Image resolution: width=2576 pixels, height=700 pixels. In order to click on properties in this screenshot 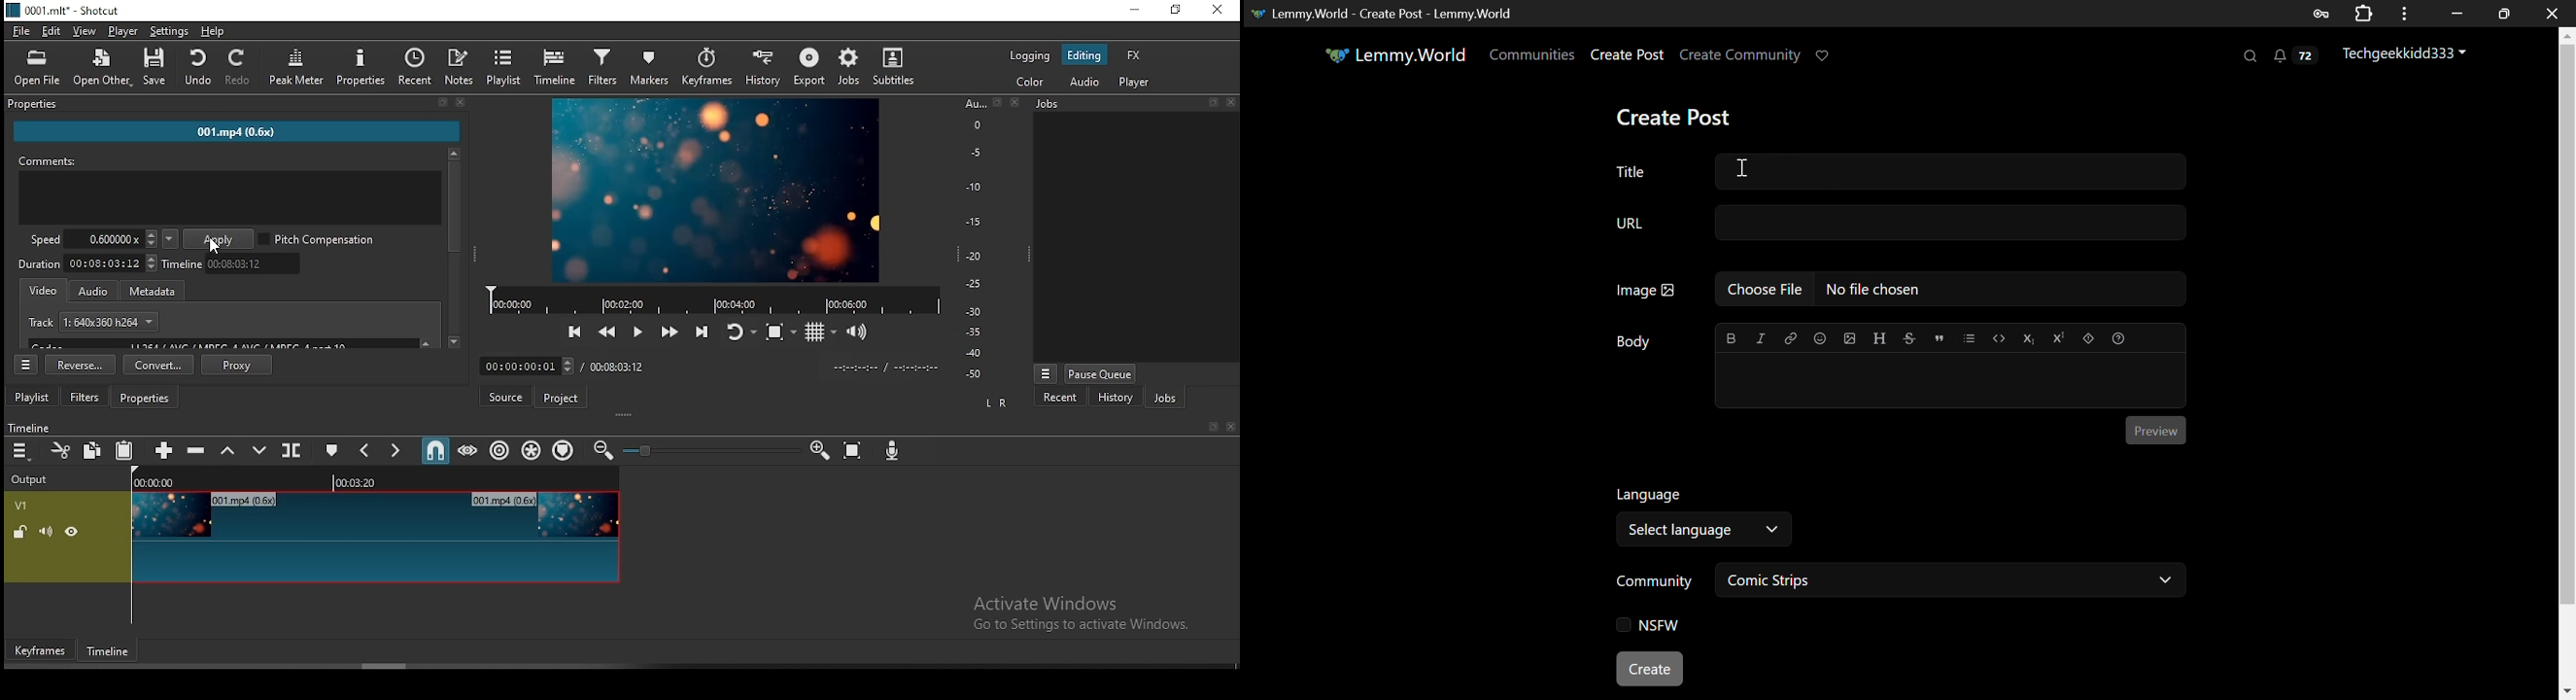, I will do `click(361, 67)`.